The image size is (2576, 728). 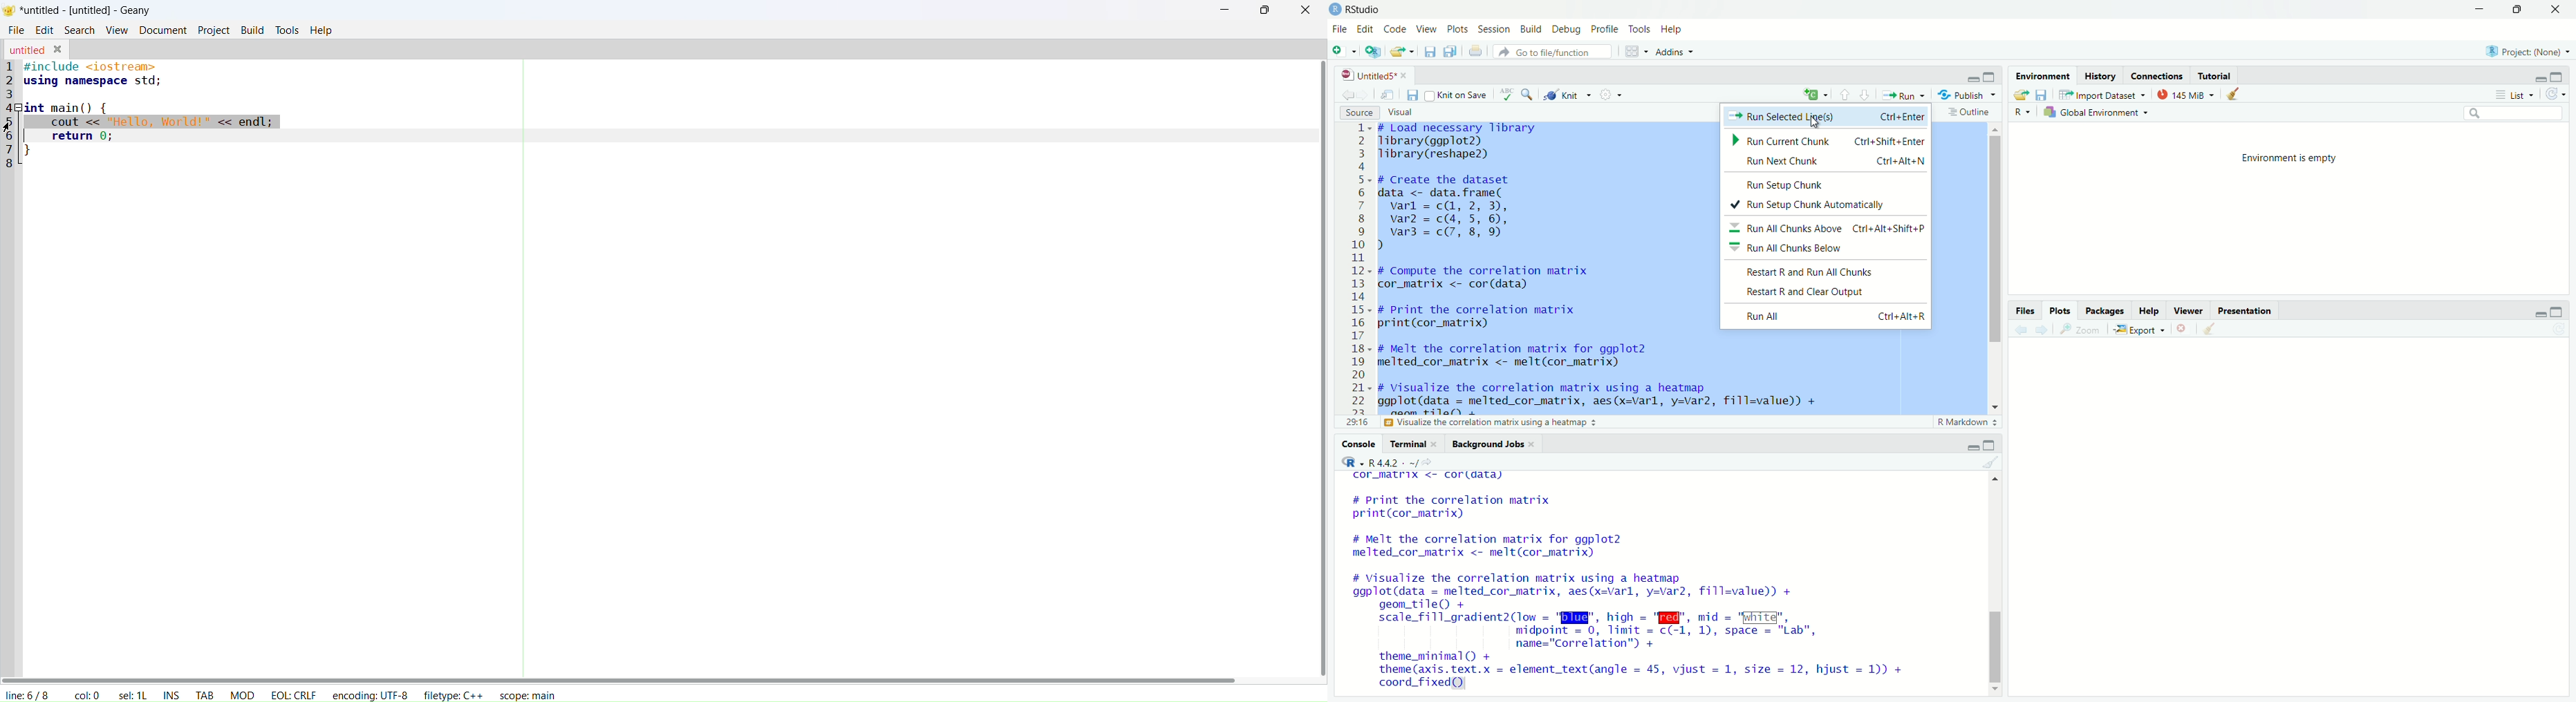 I want to click on environment is empty, so click(x=2292, y=159).